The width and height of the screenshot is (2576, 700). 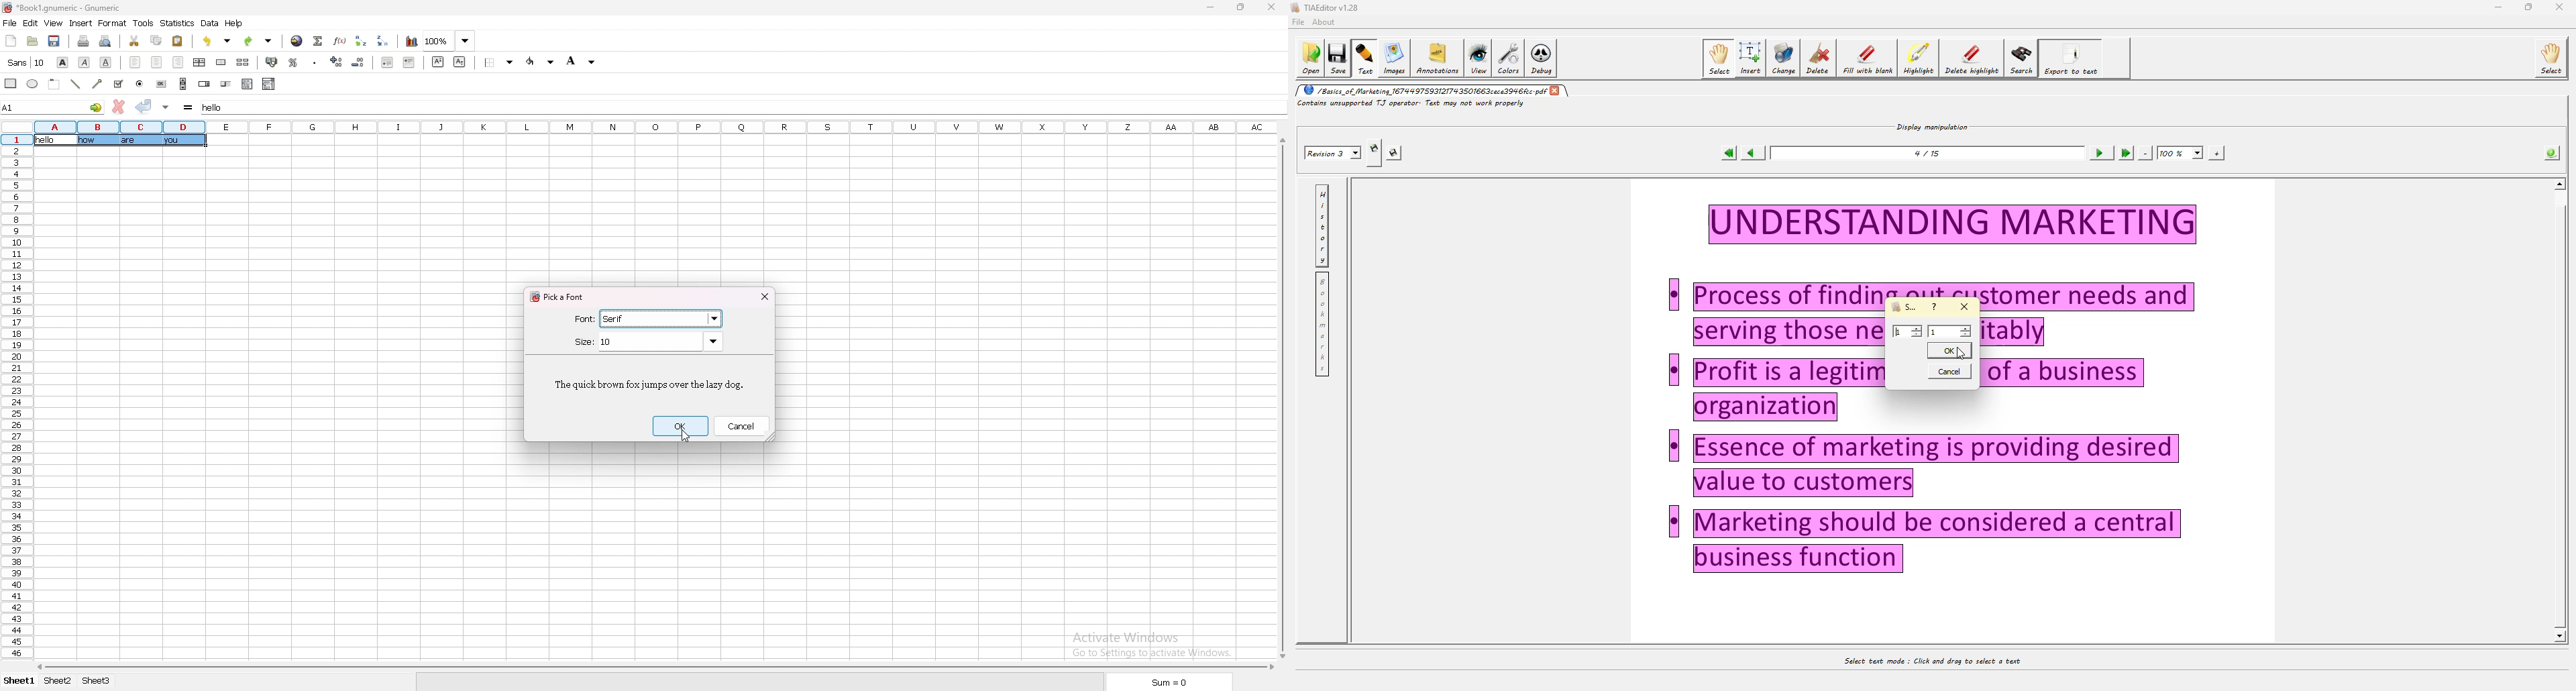 I want to click on scroll up, so click(x=2557, y=184).